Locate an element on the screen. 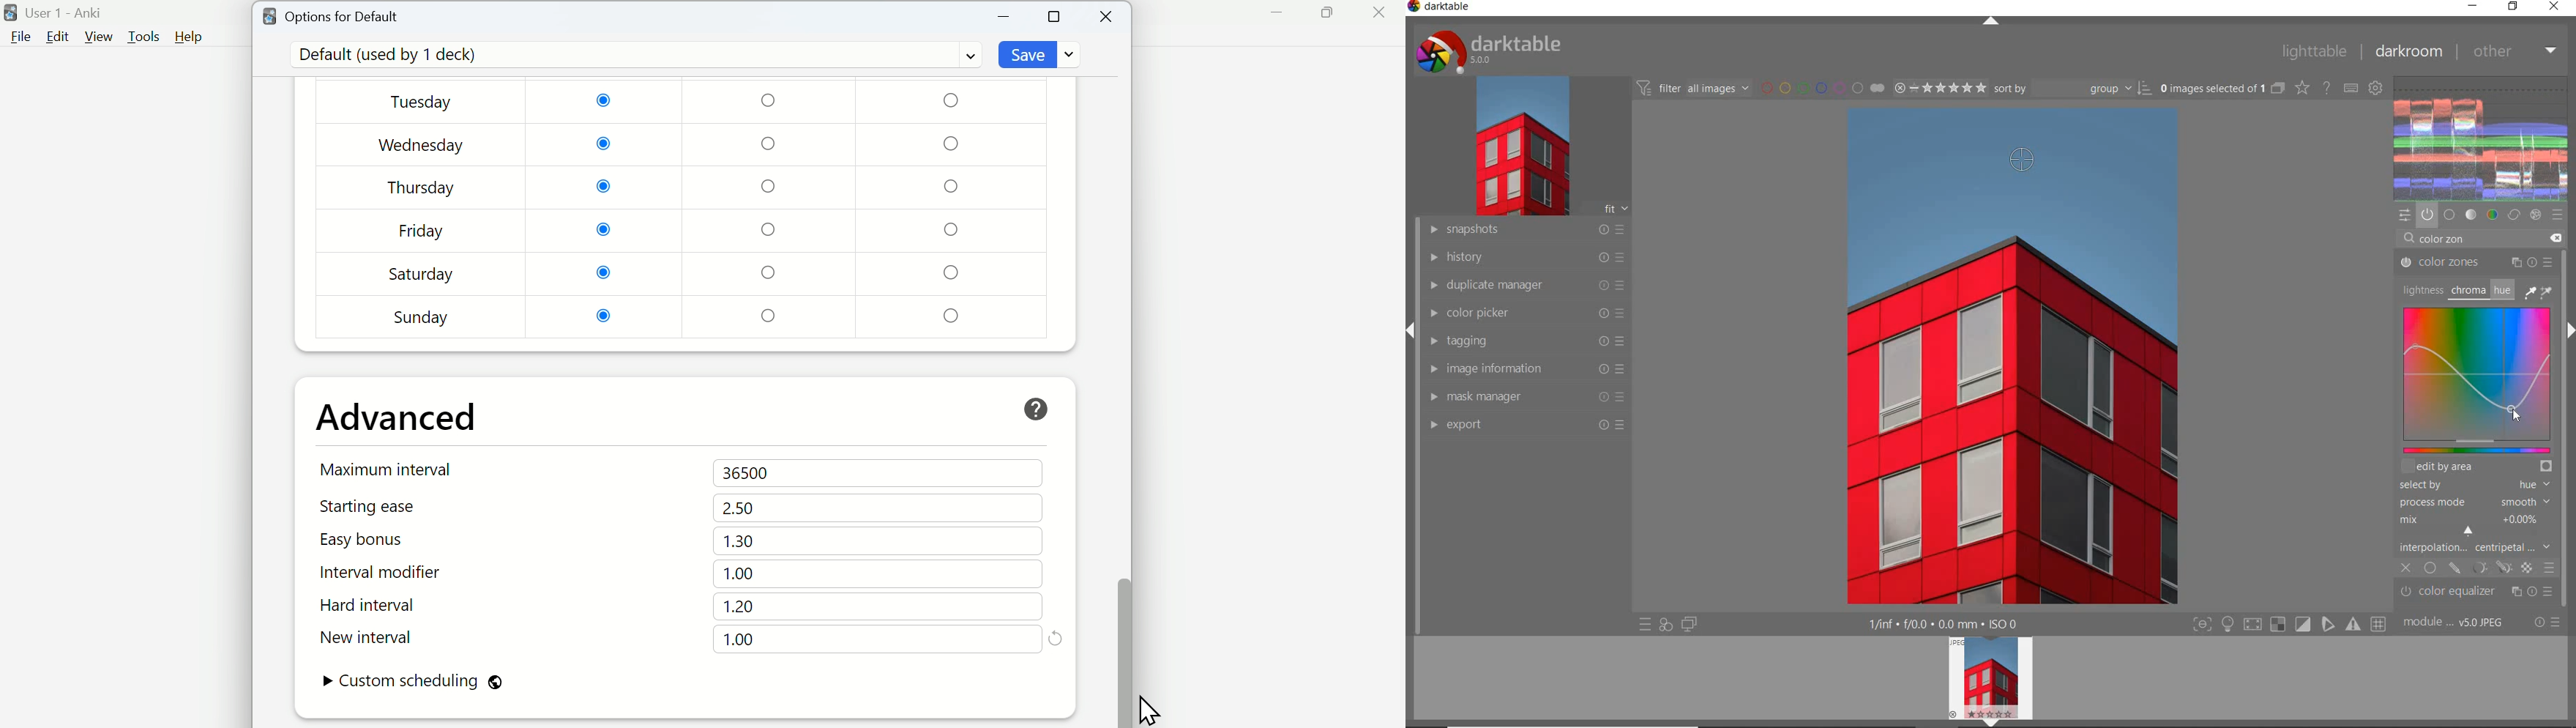  focus is located at coordinates (2201, 625).